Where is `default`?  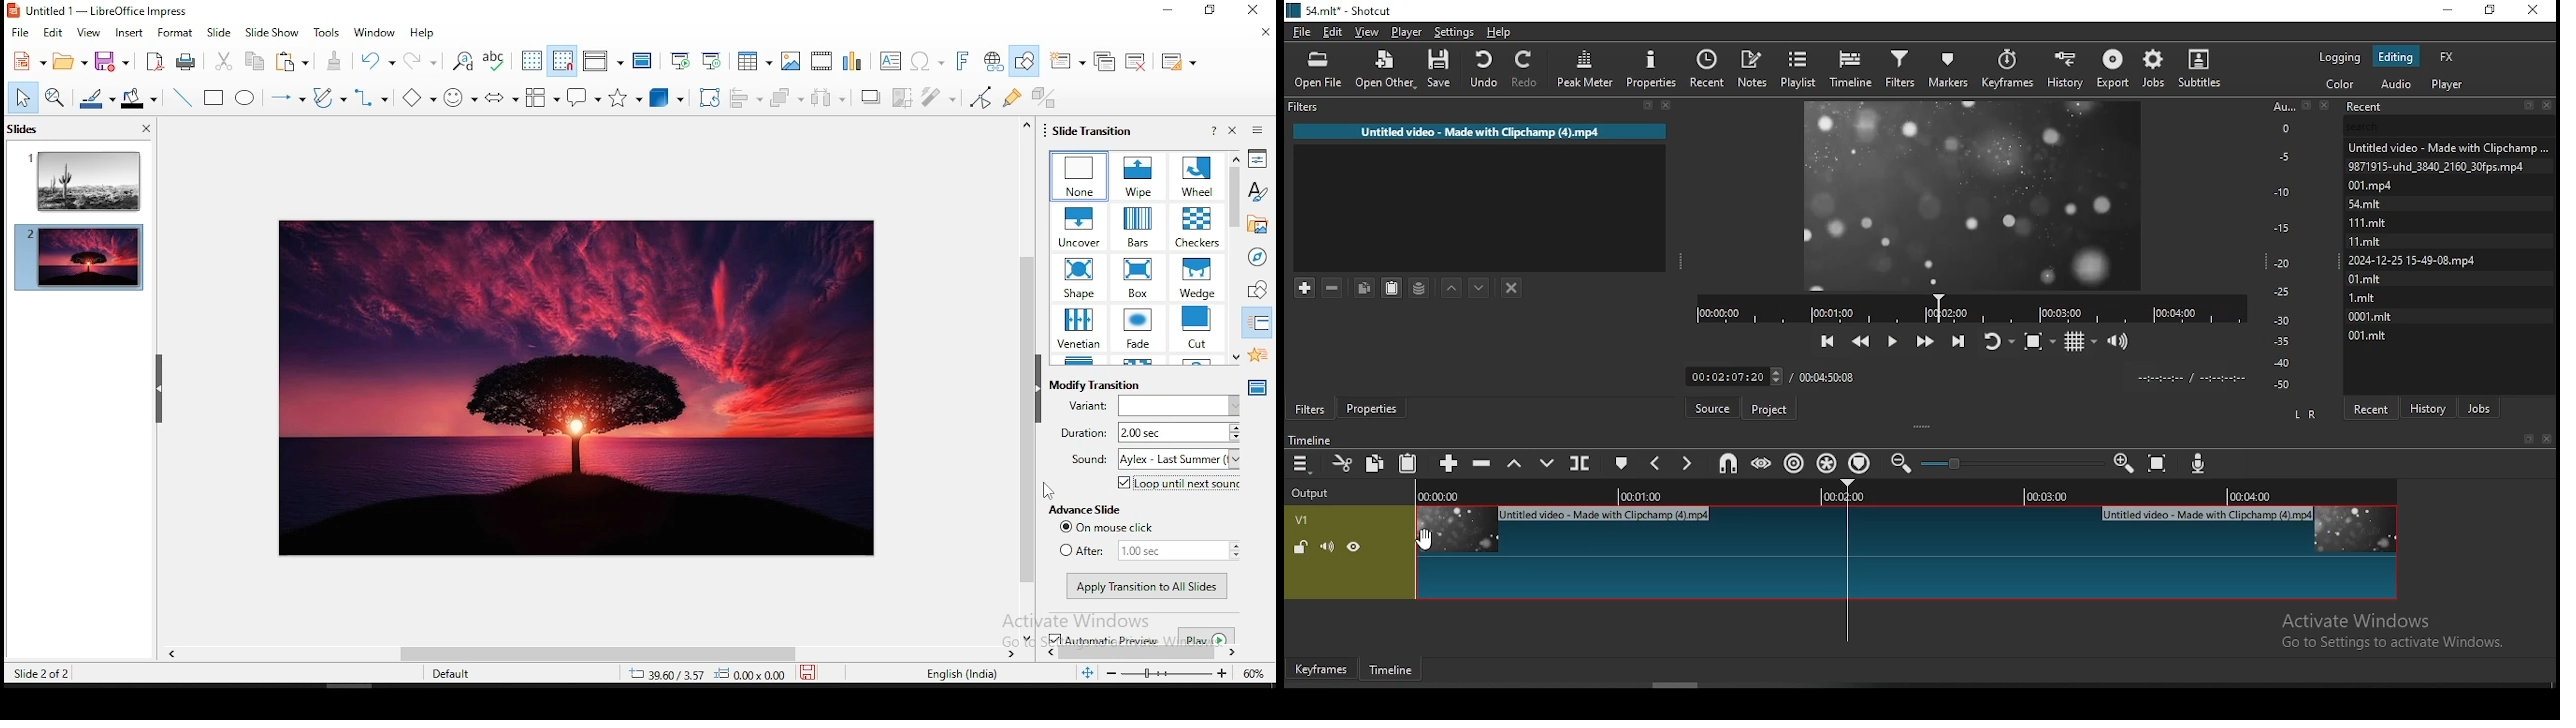
default is located at coordinates (453, 676).